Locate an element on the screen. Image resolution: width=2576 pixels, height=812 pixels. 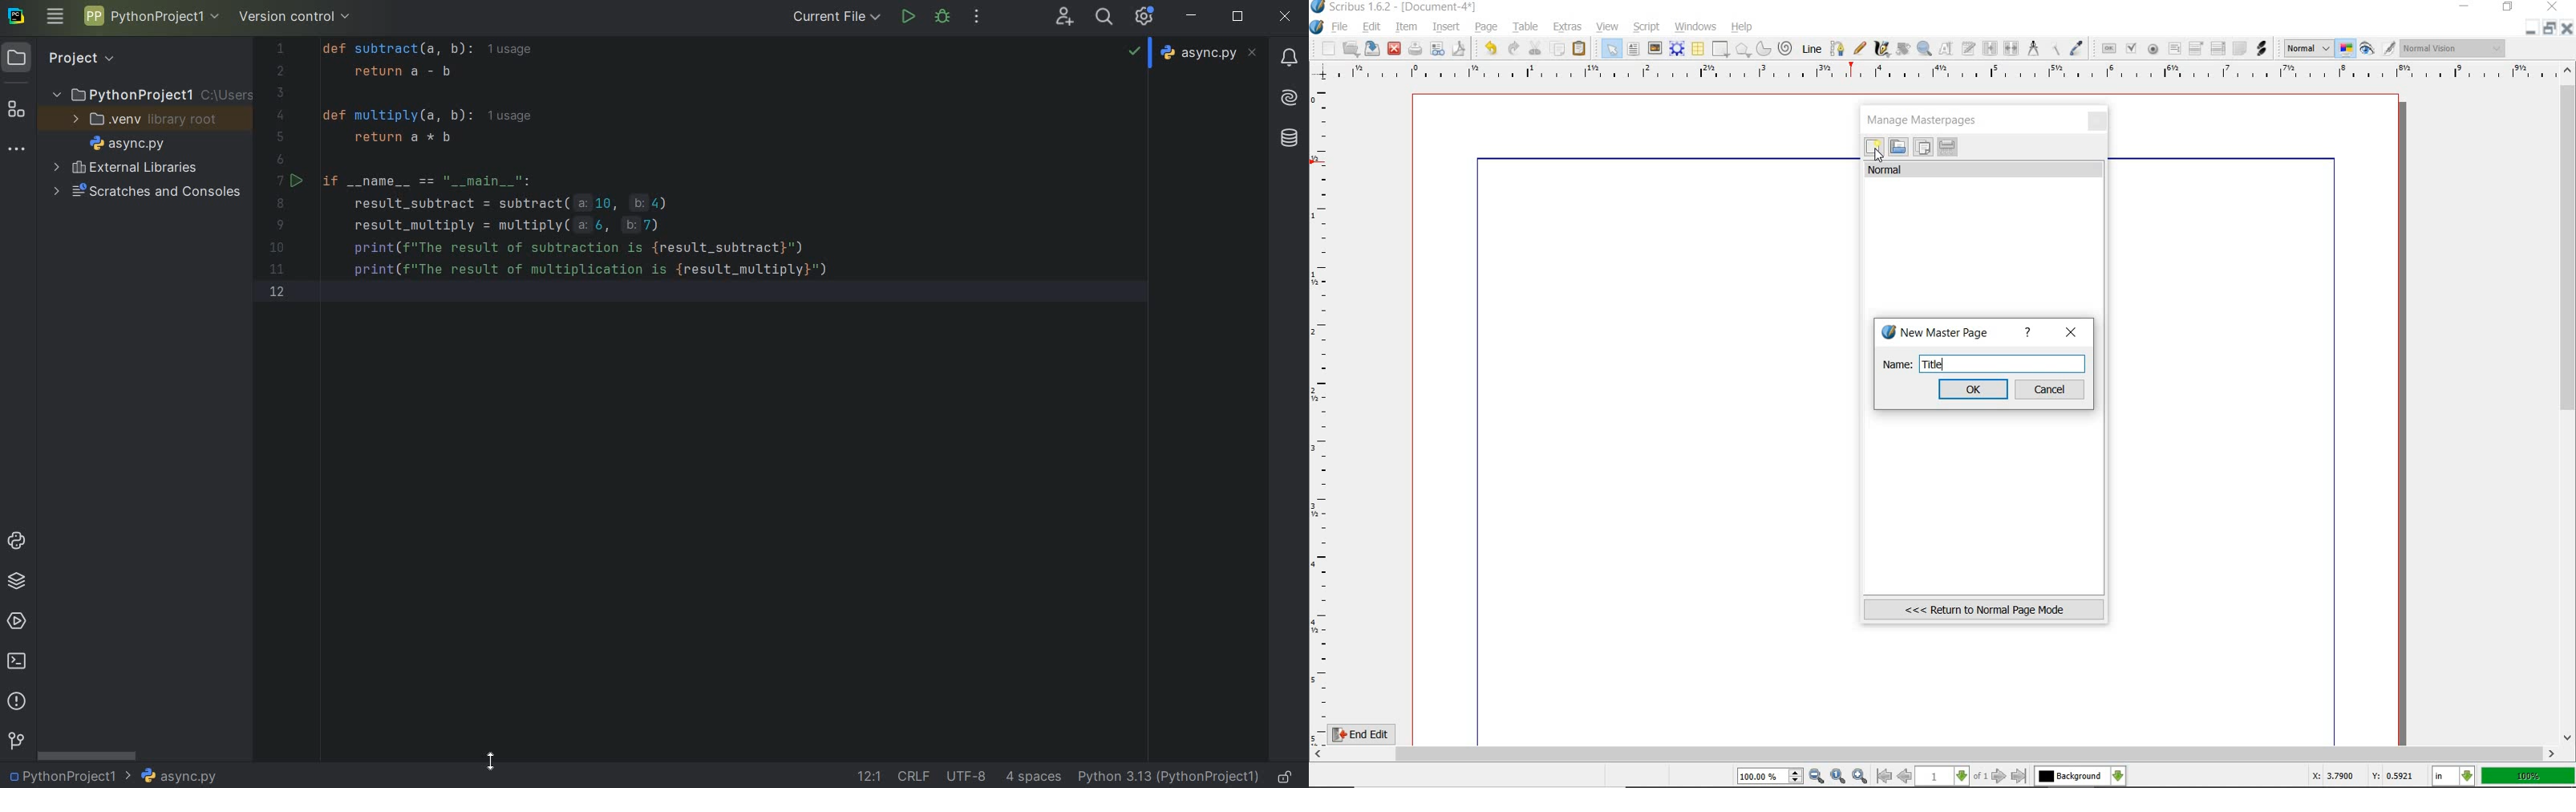
item is located at coordinates (1407, 28).